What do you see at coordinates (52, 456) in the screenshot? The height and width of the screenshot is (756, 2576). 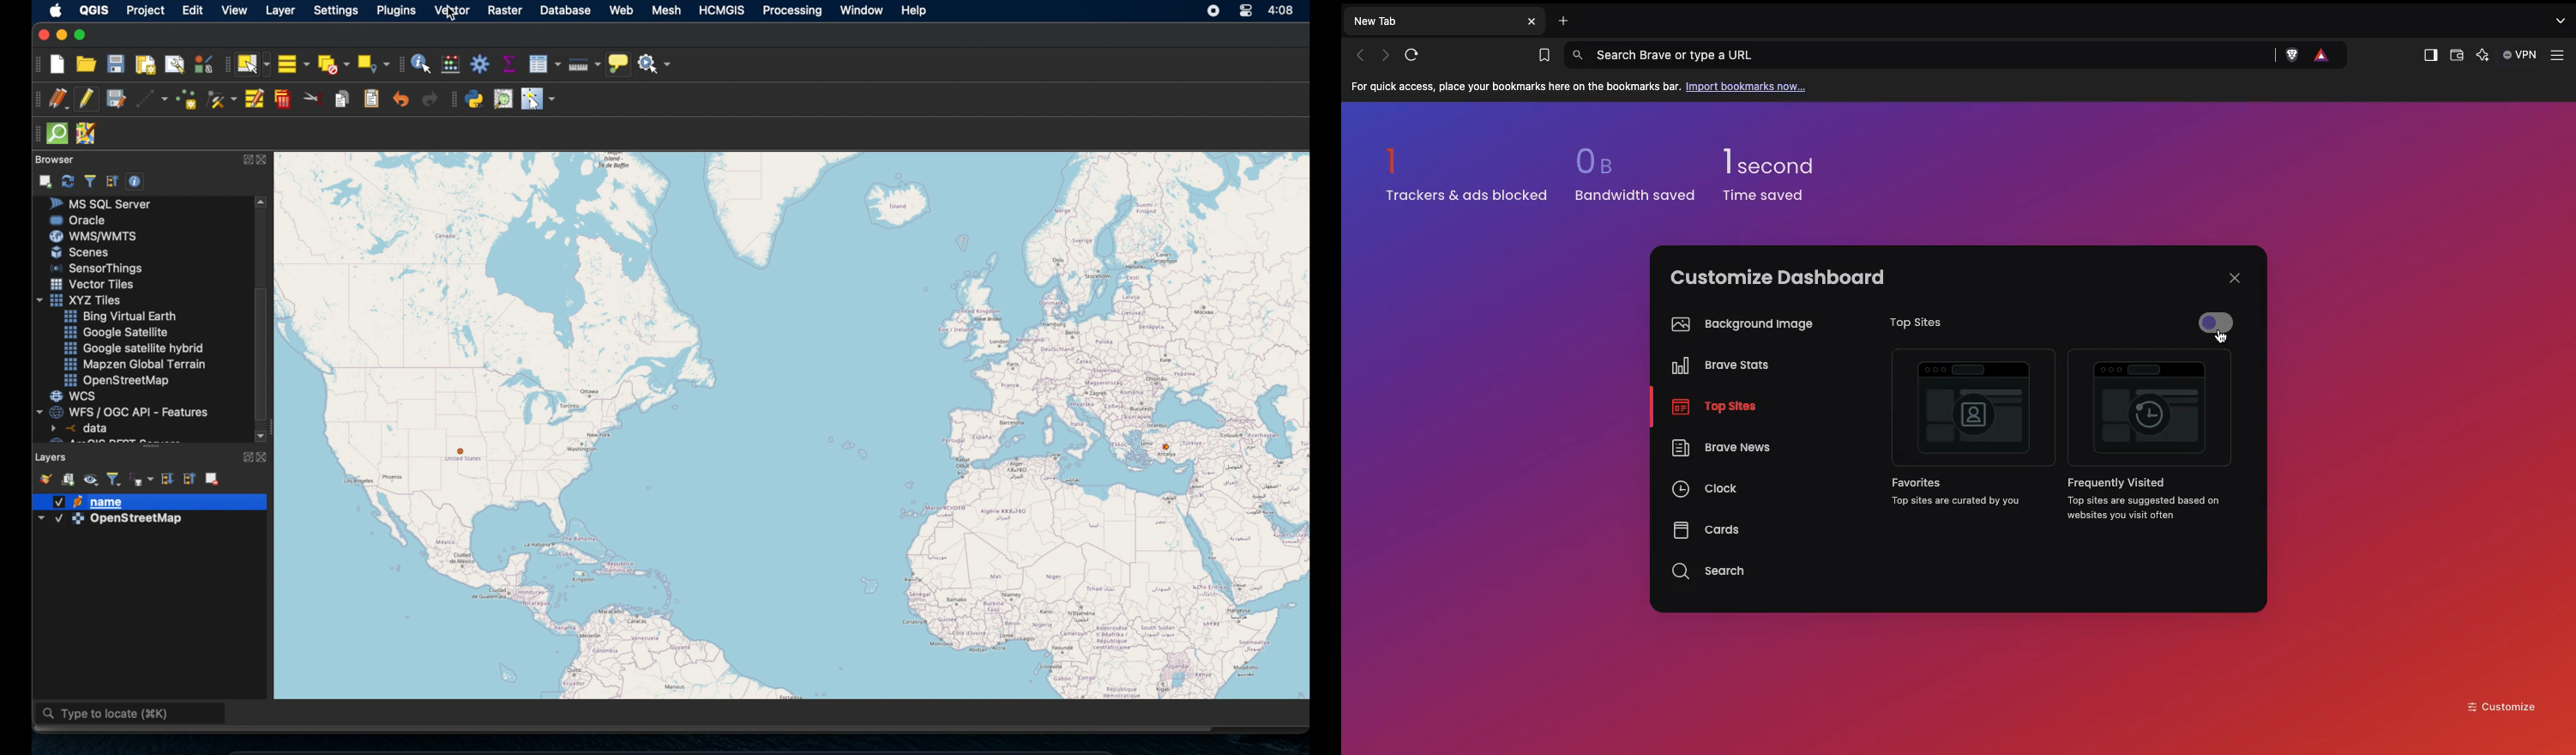 I see `layers` at bounding box center [52, 456].